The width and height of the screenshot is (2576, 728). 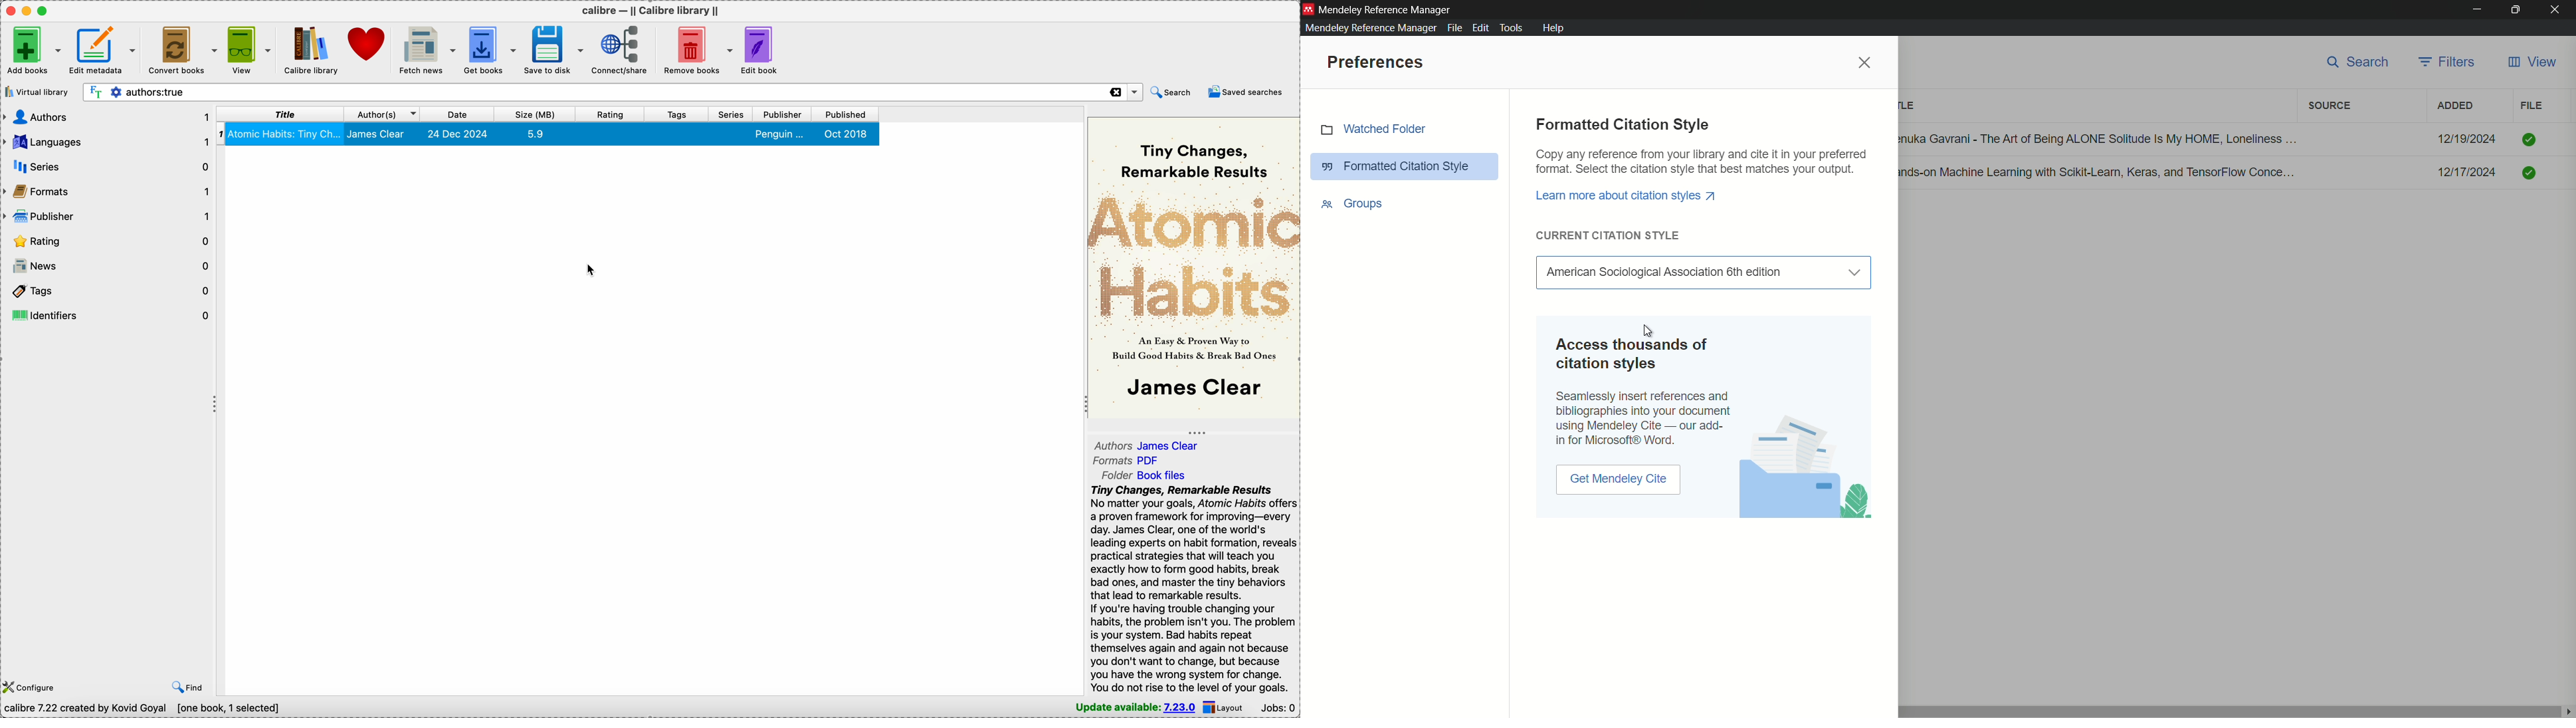 What do you see at coordinates (107, 167) in the screenshot?
I see `series` at bounding box center [107, 167].